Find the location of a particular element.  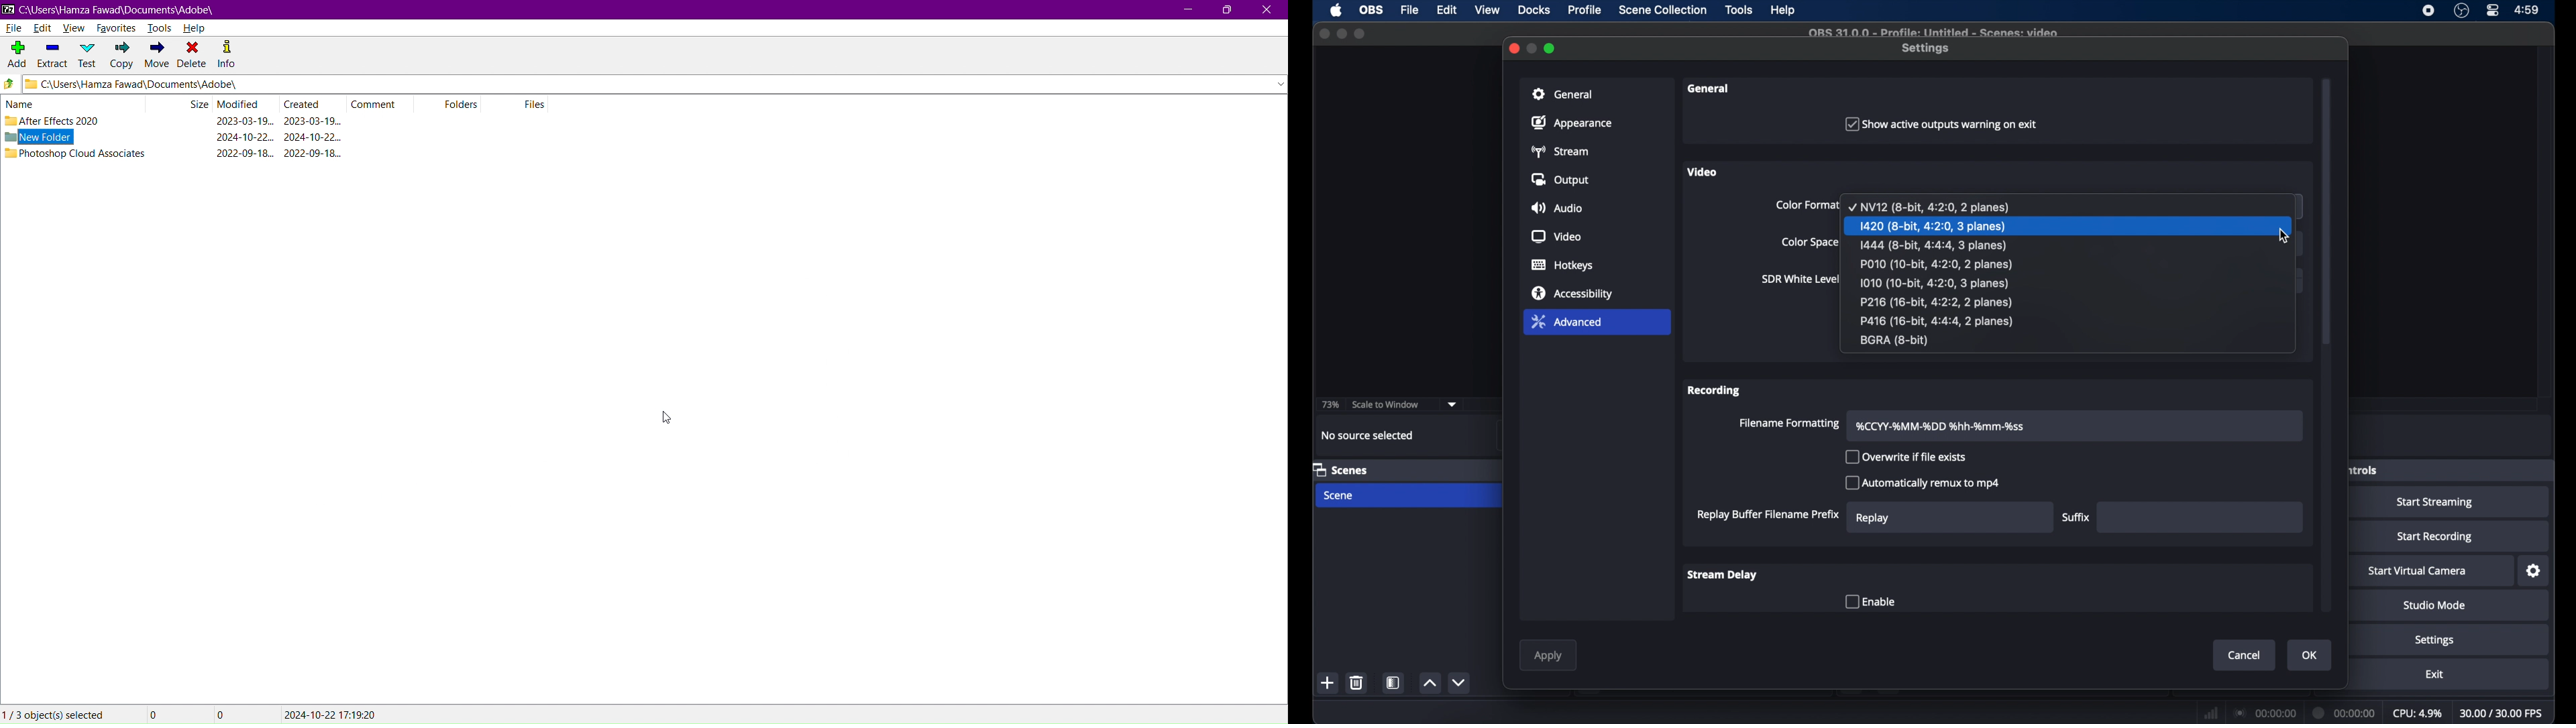

scroll bar is located at coordinates (2327, 210).